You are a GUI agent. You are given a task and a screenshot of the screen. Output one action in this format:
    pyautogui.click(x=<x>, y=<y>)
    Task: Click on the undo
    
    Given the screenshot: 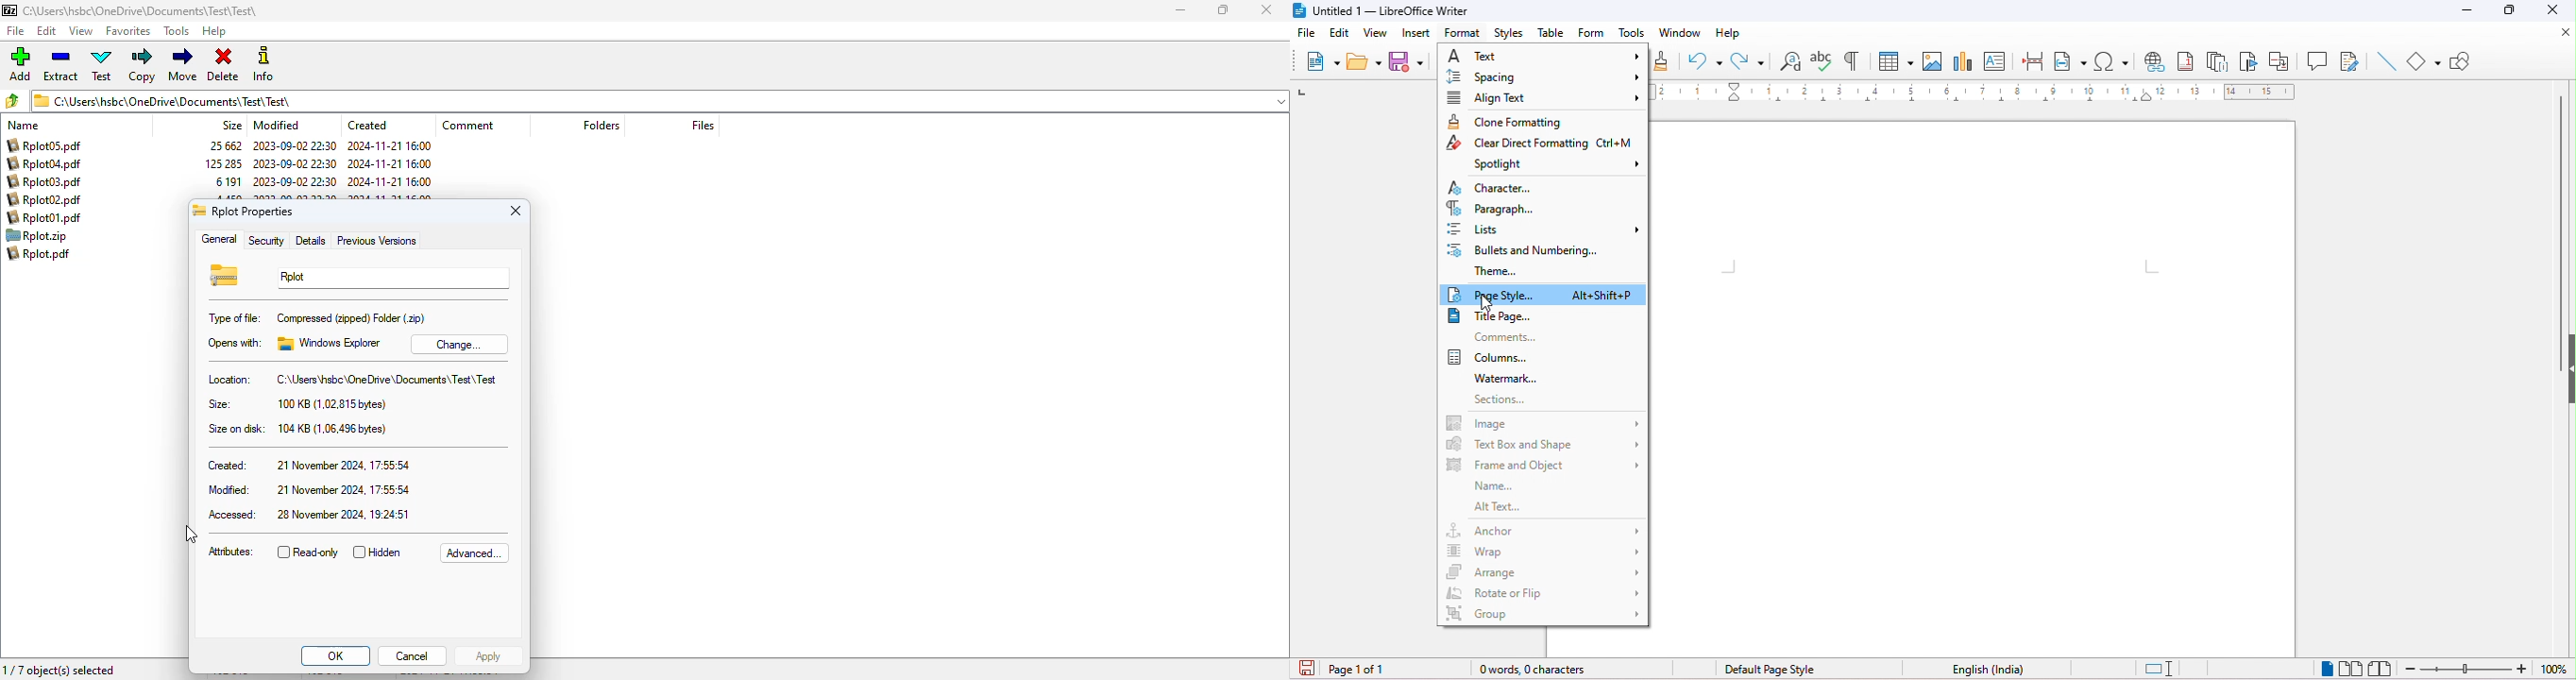 What is the action you would take?
    pyautogui.click(x=1703, y=60)
    